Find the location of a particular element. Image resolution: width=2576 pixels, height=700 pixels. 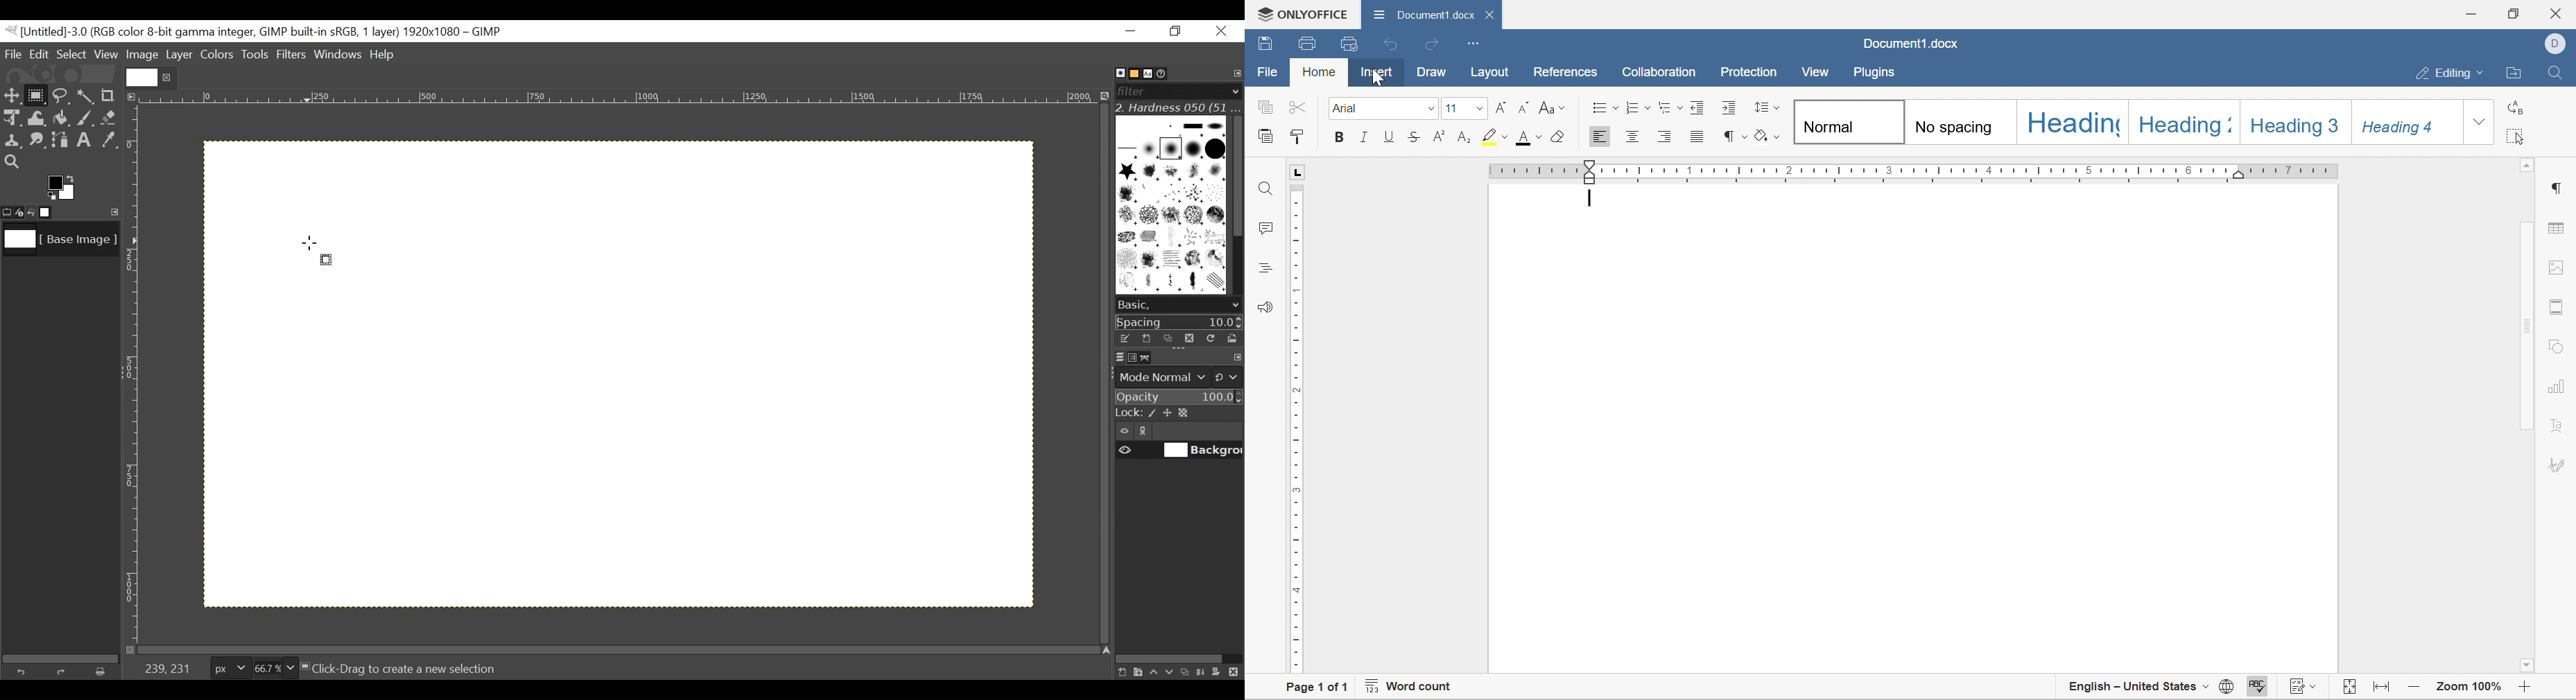

Paintbrush tool is located at coordinates (85, 119).